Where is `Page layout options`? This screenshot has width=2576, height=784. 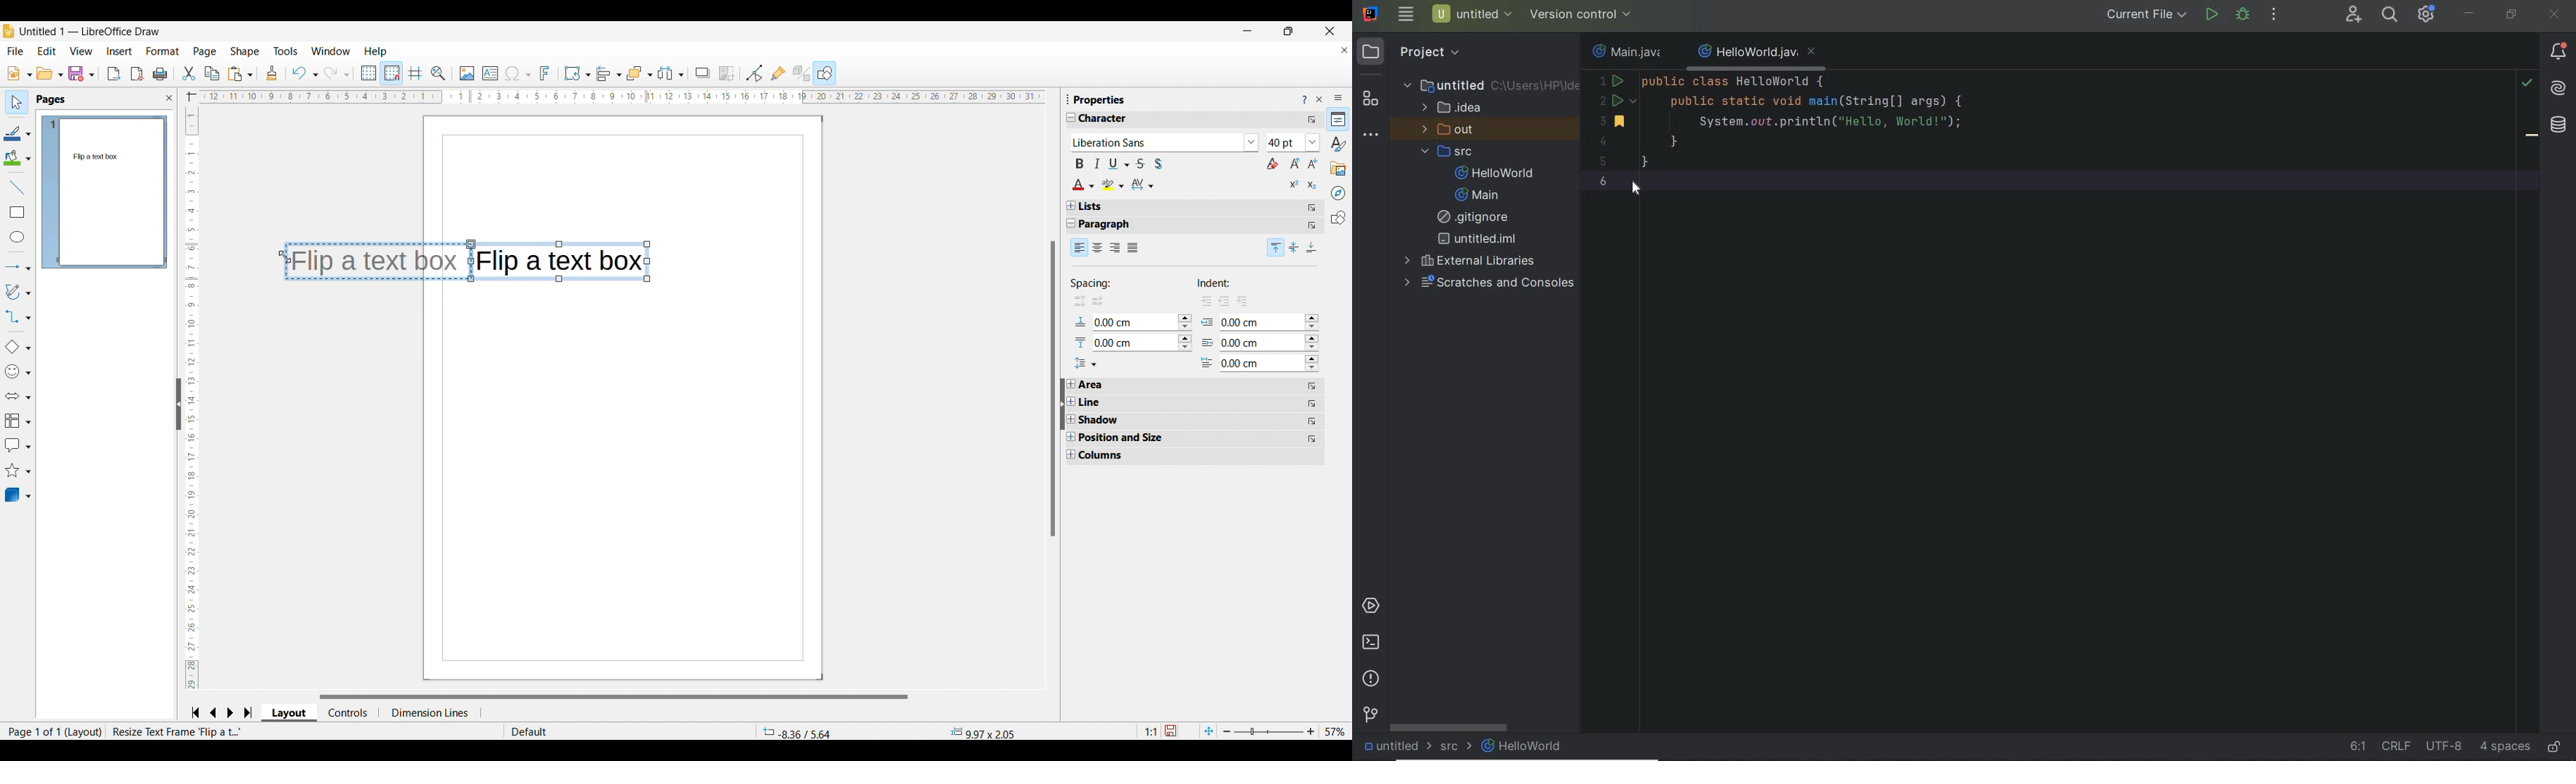 Page layout options is located at coordinates (287, 713).